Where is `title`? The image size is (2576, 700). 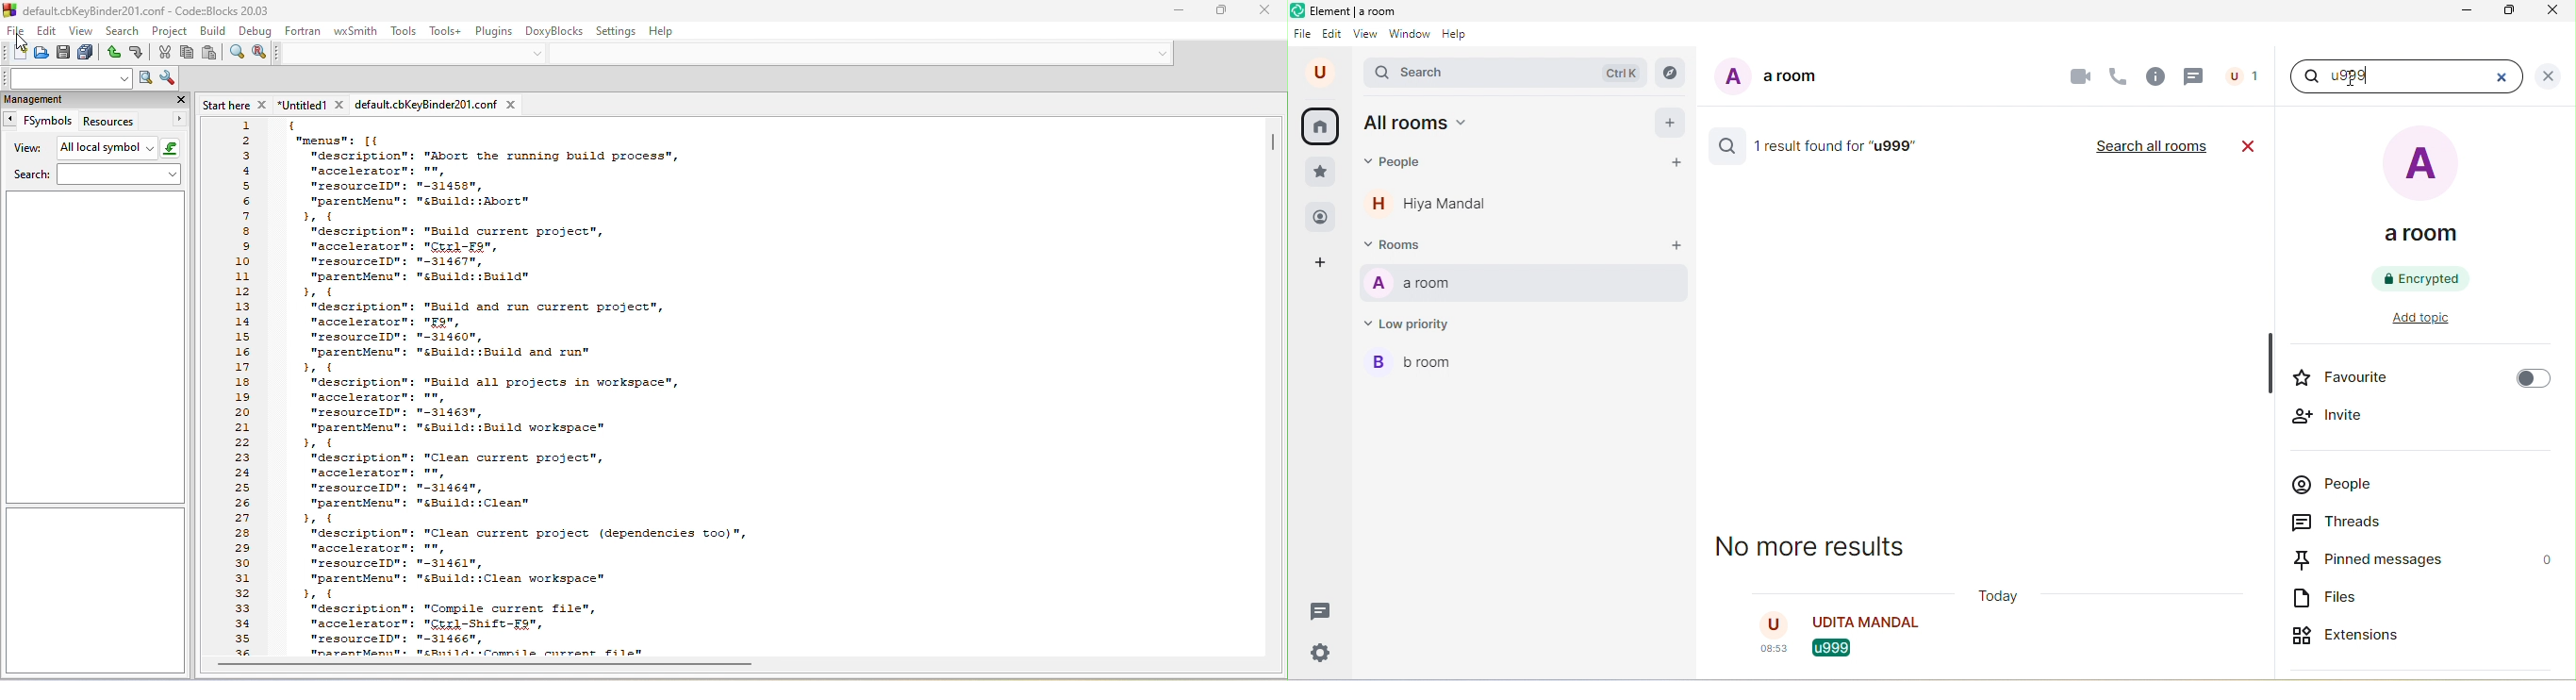
title is located at coordinates (1350, 12).